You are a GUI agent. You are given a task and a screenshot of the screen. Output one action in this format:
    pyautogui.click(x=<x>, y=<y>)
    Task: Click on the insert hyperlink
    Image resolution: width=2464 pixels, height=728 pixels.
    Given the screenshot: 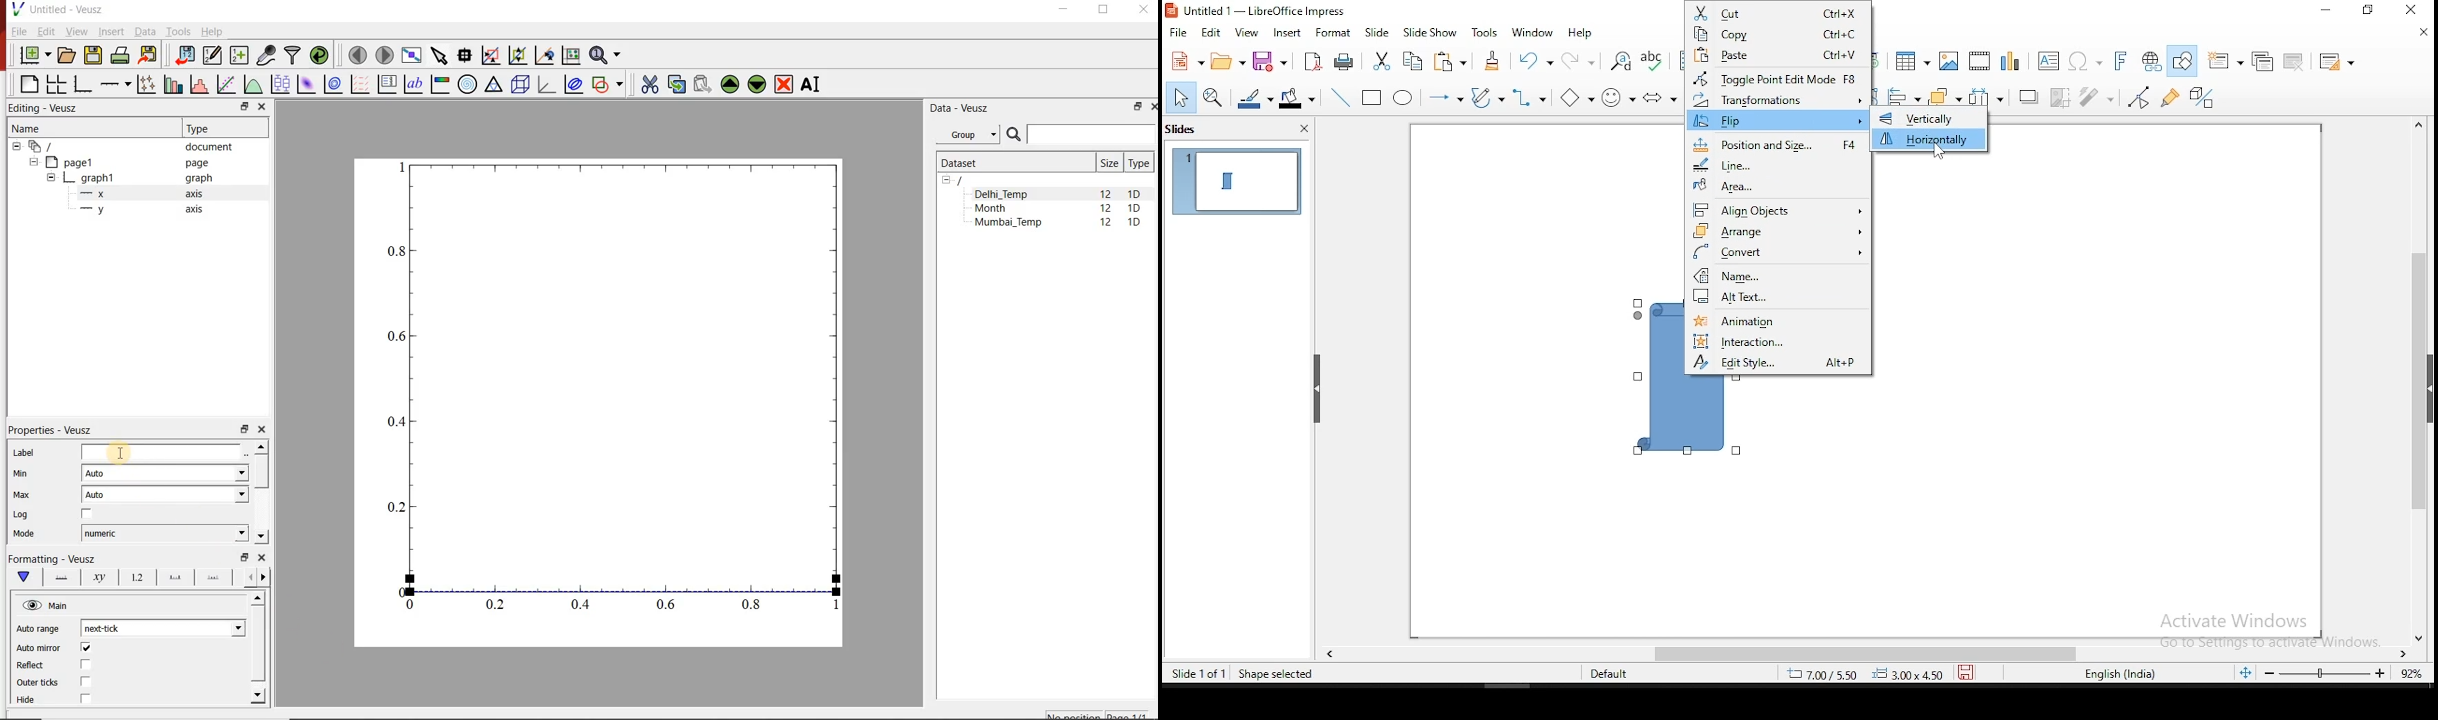 What is the action you would take?
    pyautogui.click(x=2152, y=59)
    